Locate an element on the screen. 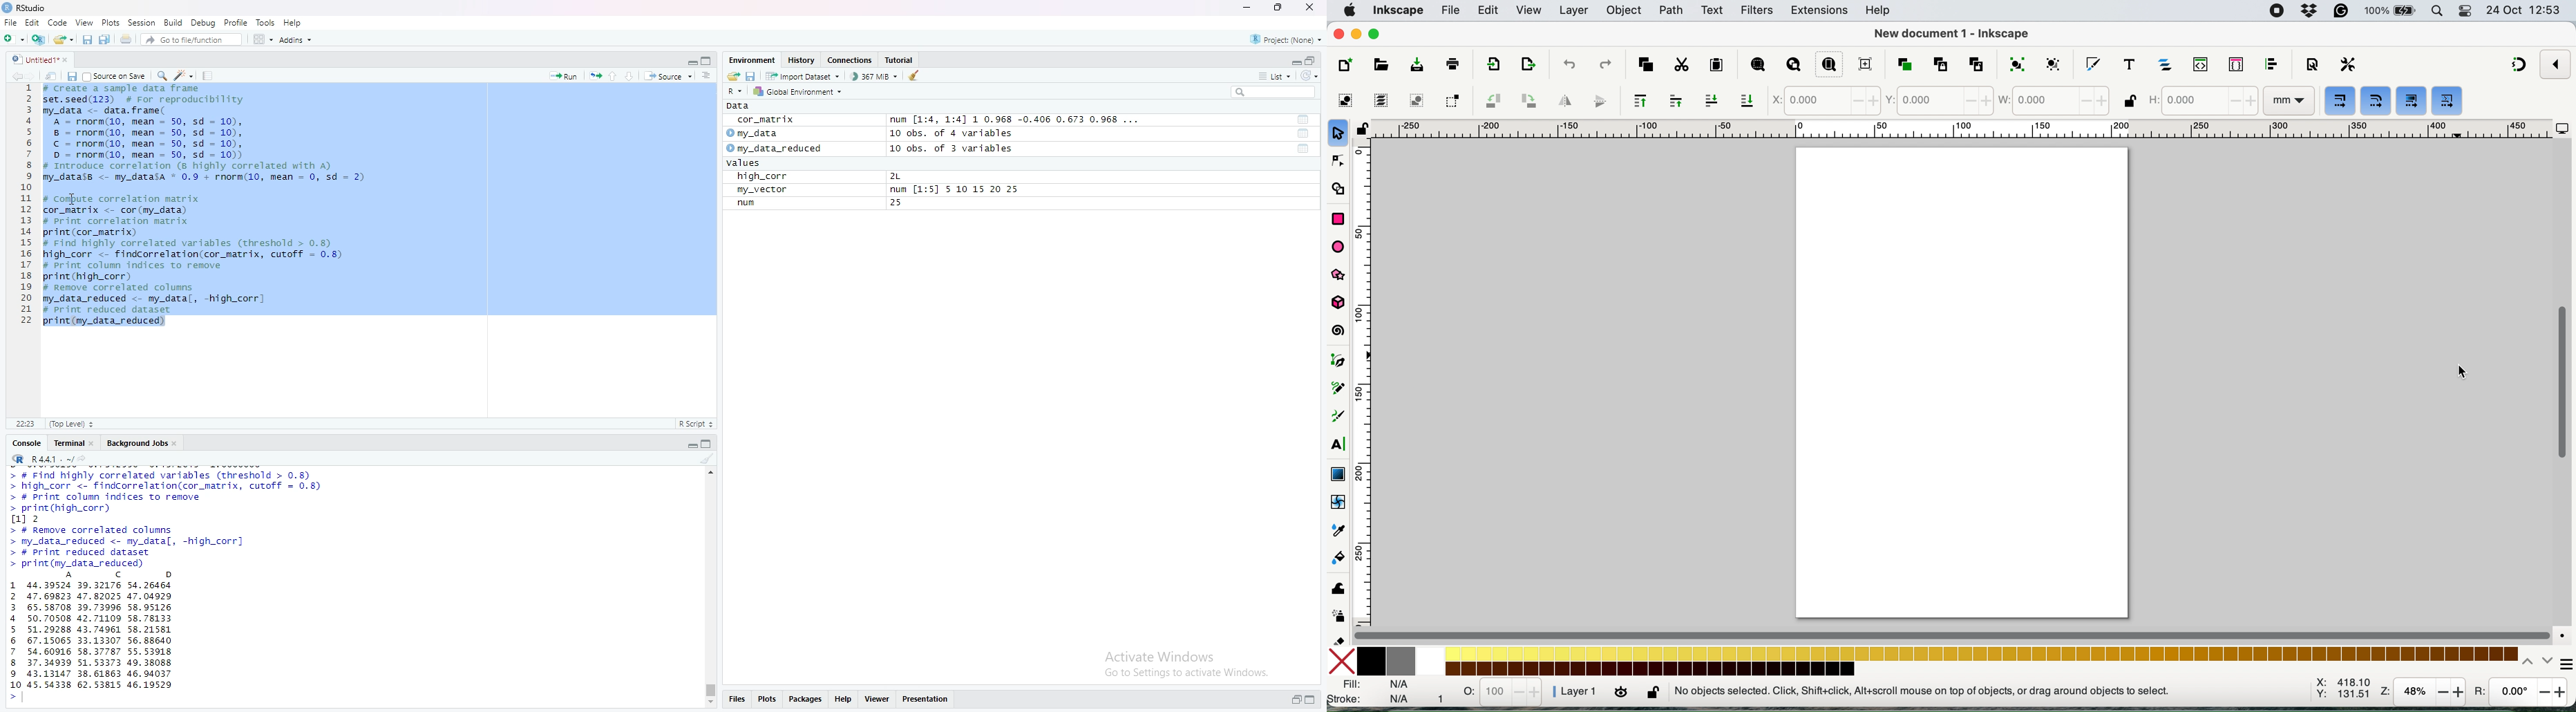 Image resolution: width=2576 pixels, height=728 pixels. 1 2 3 4 5 6 7 8 9 10 is located at coordinates (16, 634).